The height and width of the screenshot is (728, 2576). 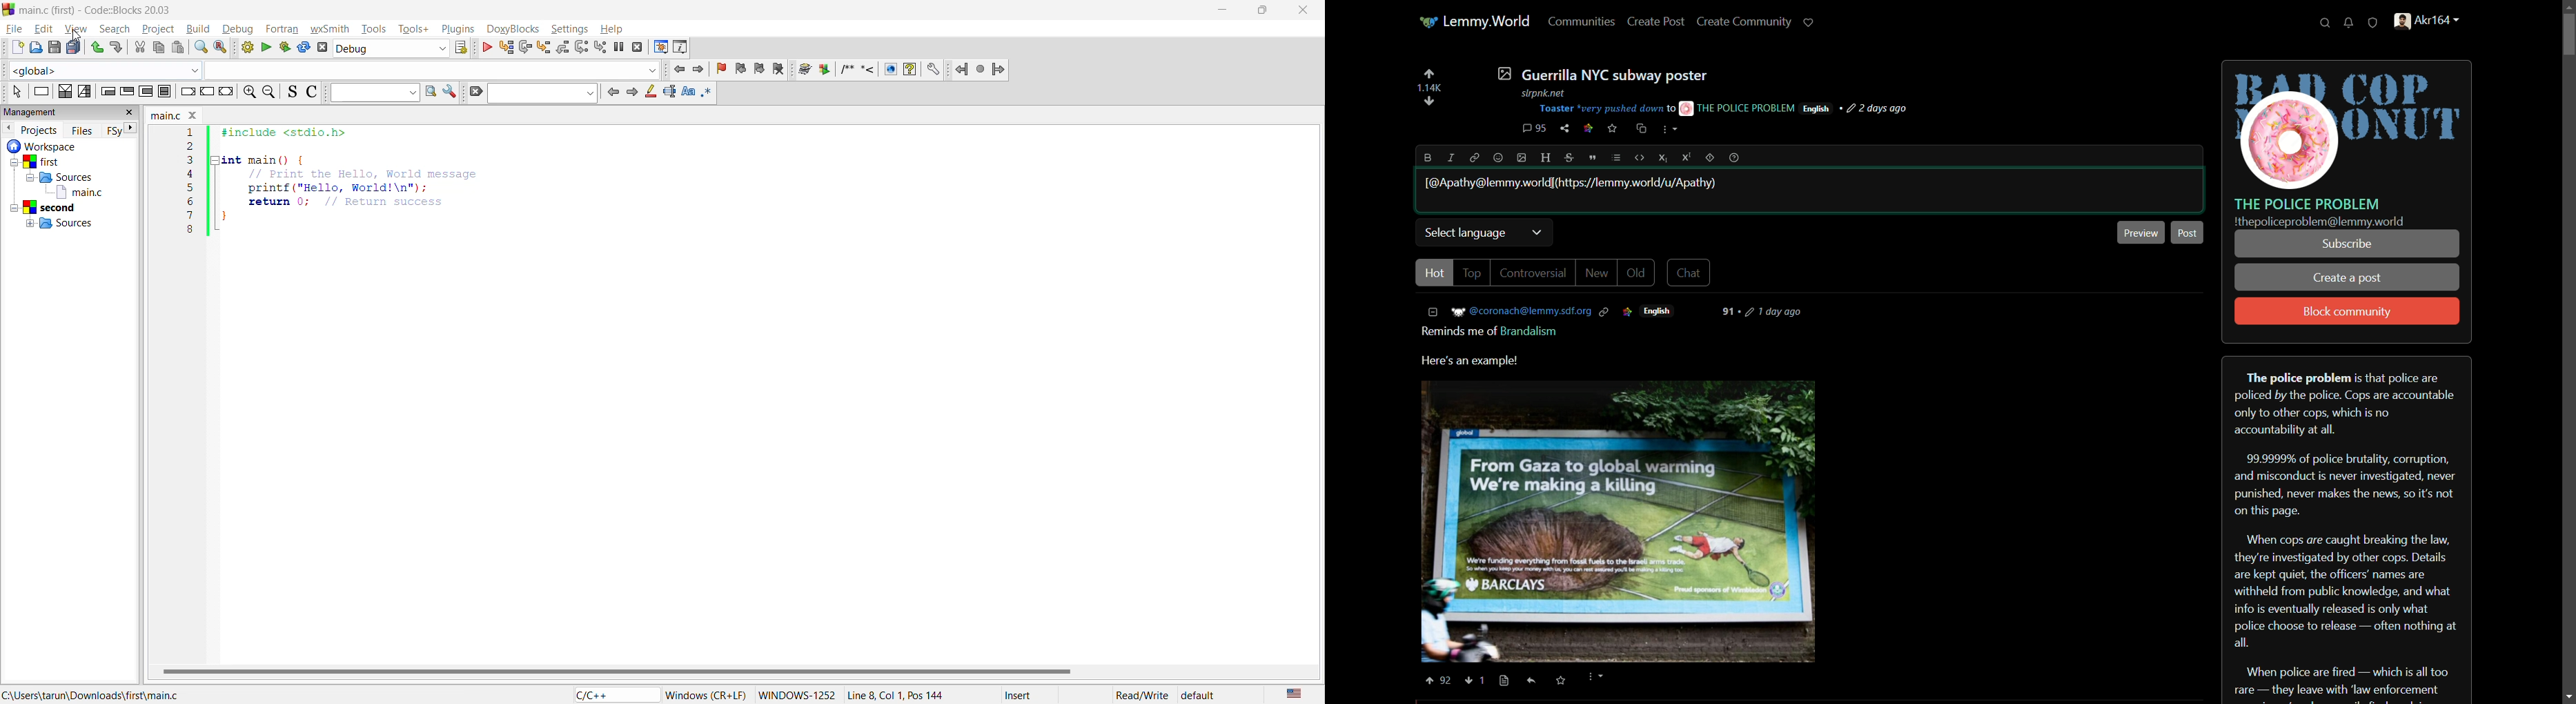 What do you see at coordinates (42, 110) in the screenshot?
I see `management` at bounding box center [42, 110].